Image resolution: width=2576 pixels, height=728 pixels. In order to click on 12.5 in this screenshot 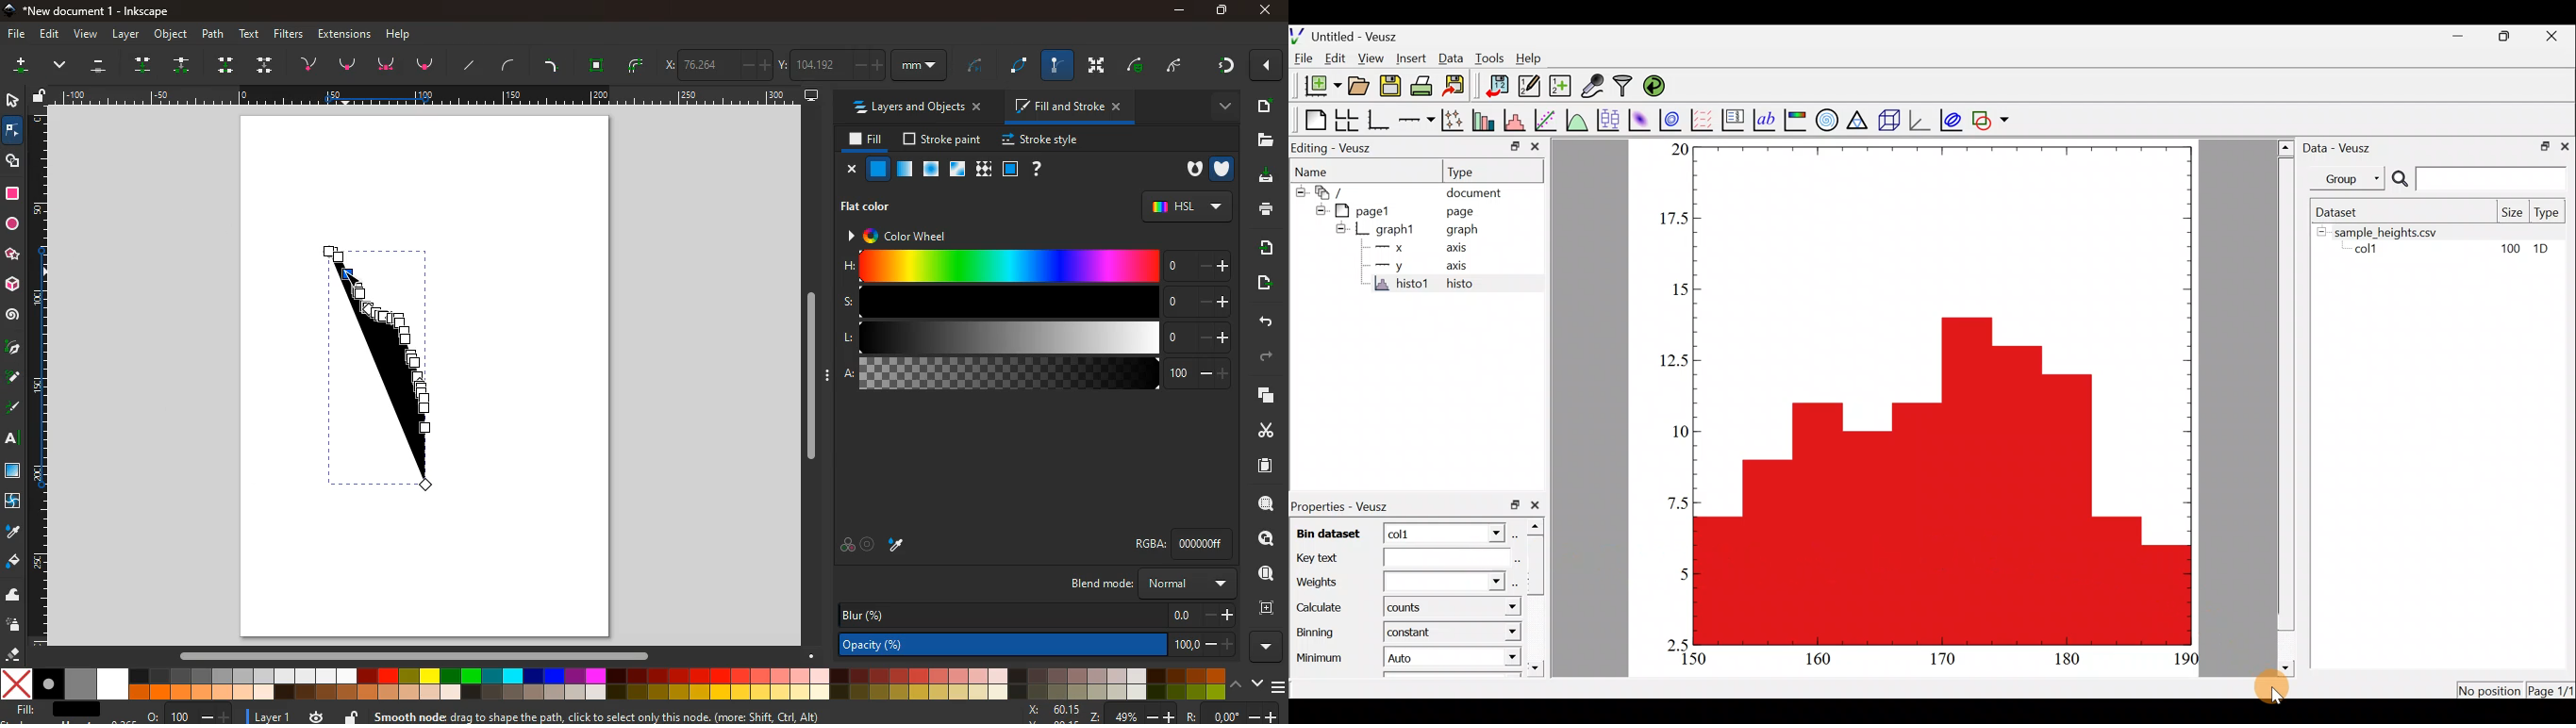, I will do `click(1673, 361)`.